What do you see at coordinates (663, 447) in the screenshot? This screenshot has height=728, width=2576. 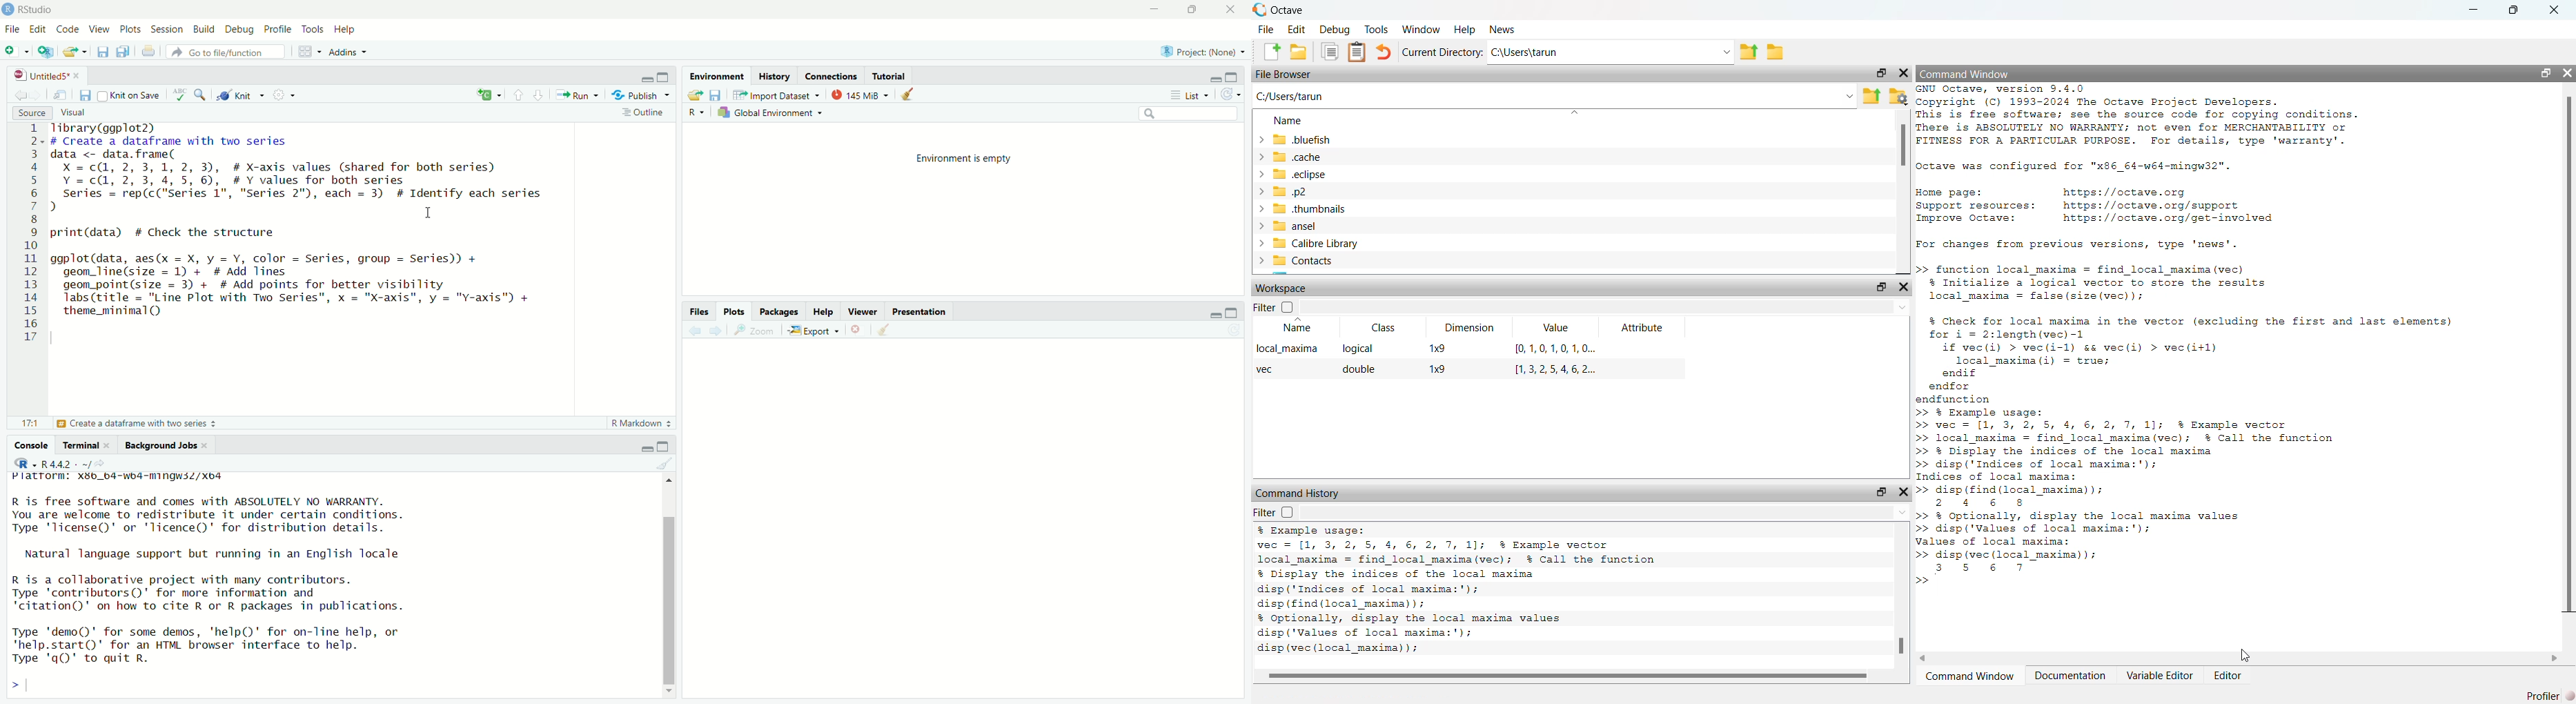 I see `Maximize` at bounding box center [663, 447].